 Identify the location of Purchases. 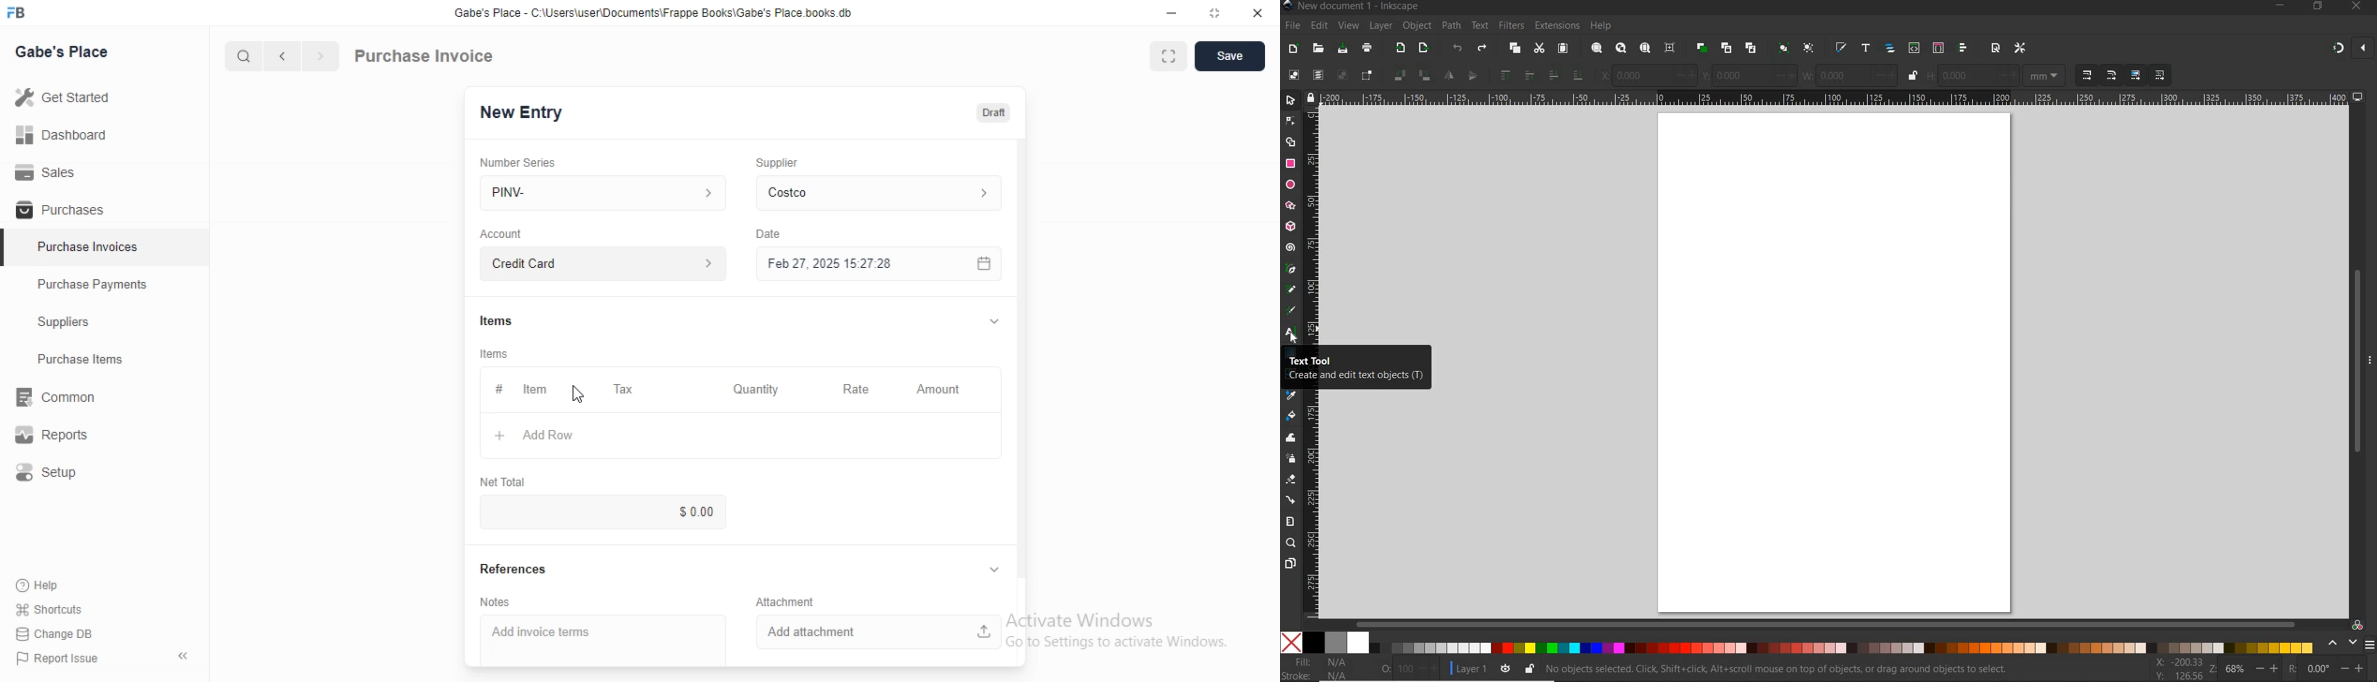
(104, 208).